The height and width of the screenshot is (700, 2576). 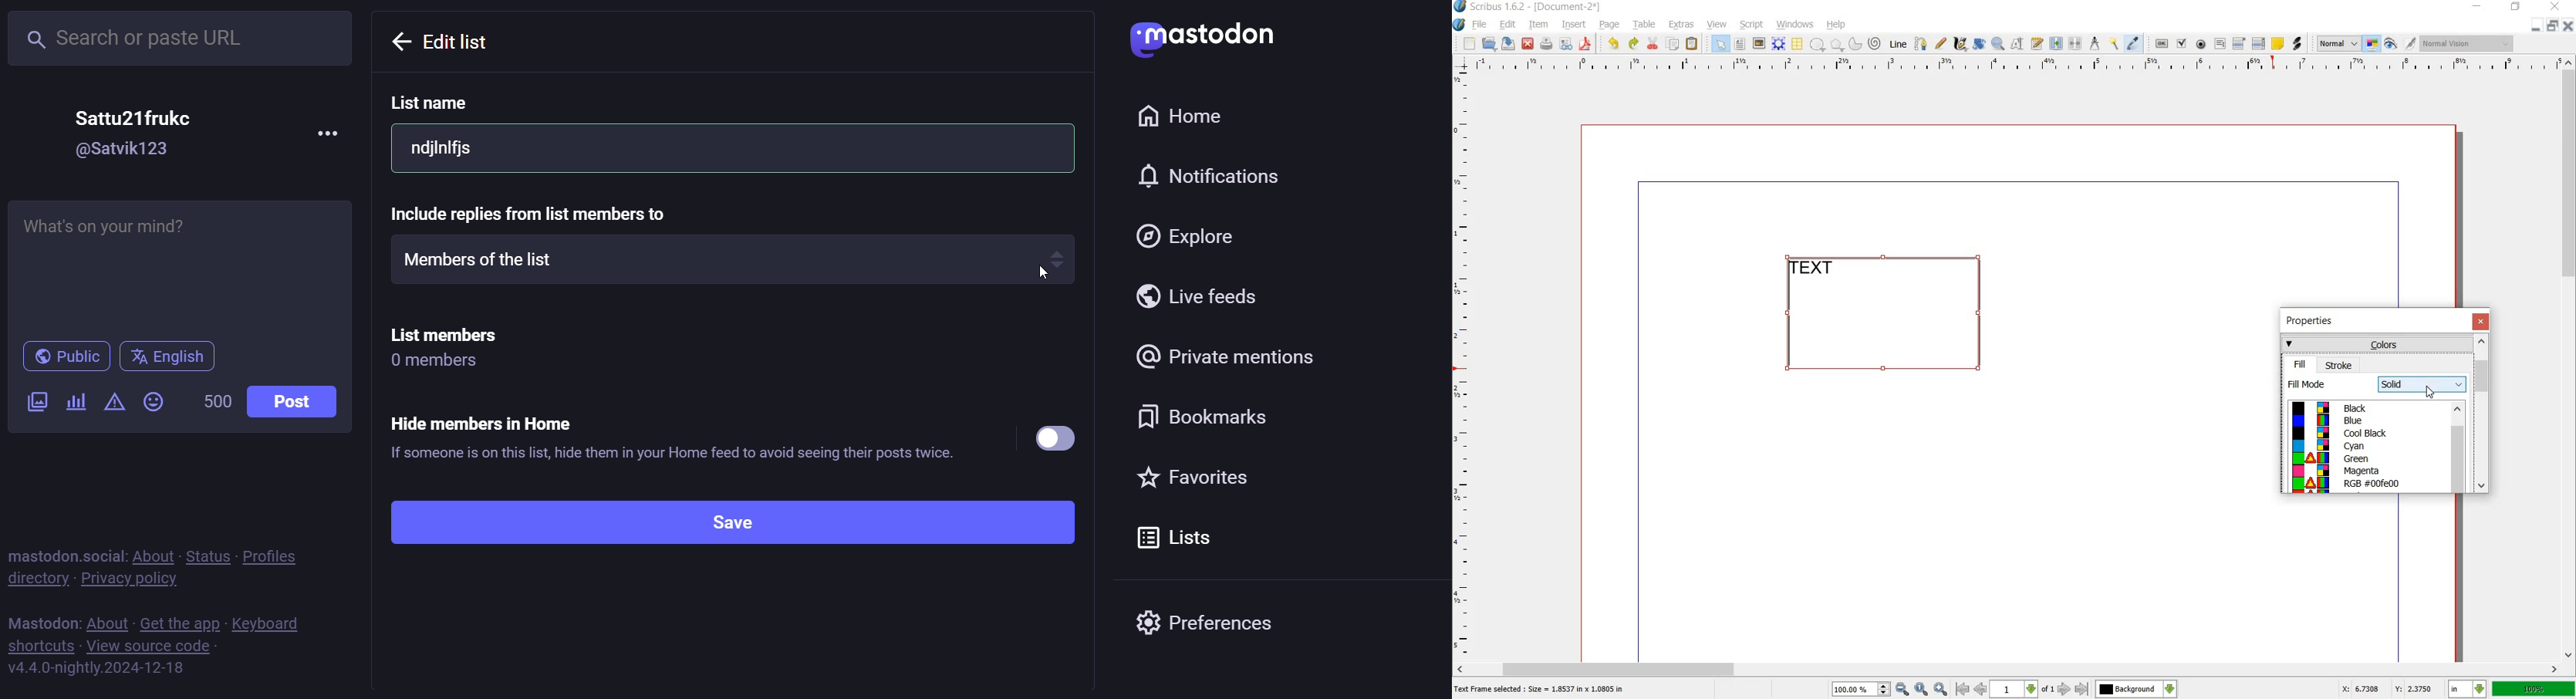 I want to click on stroke, so click(x=2340, y=365).